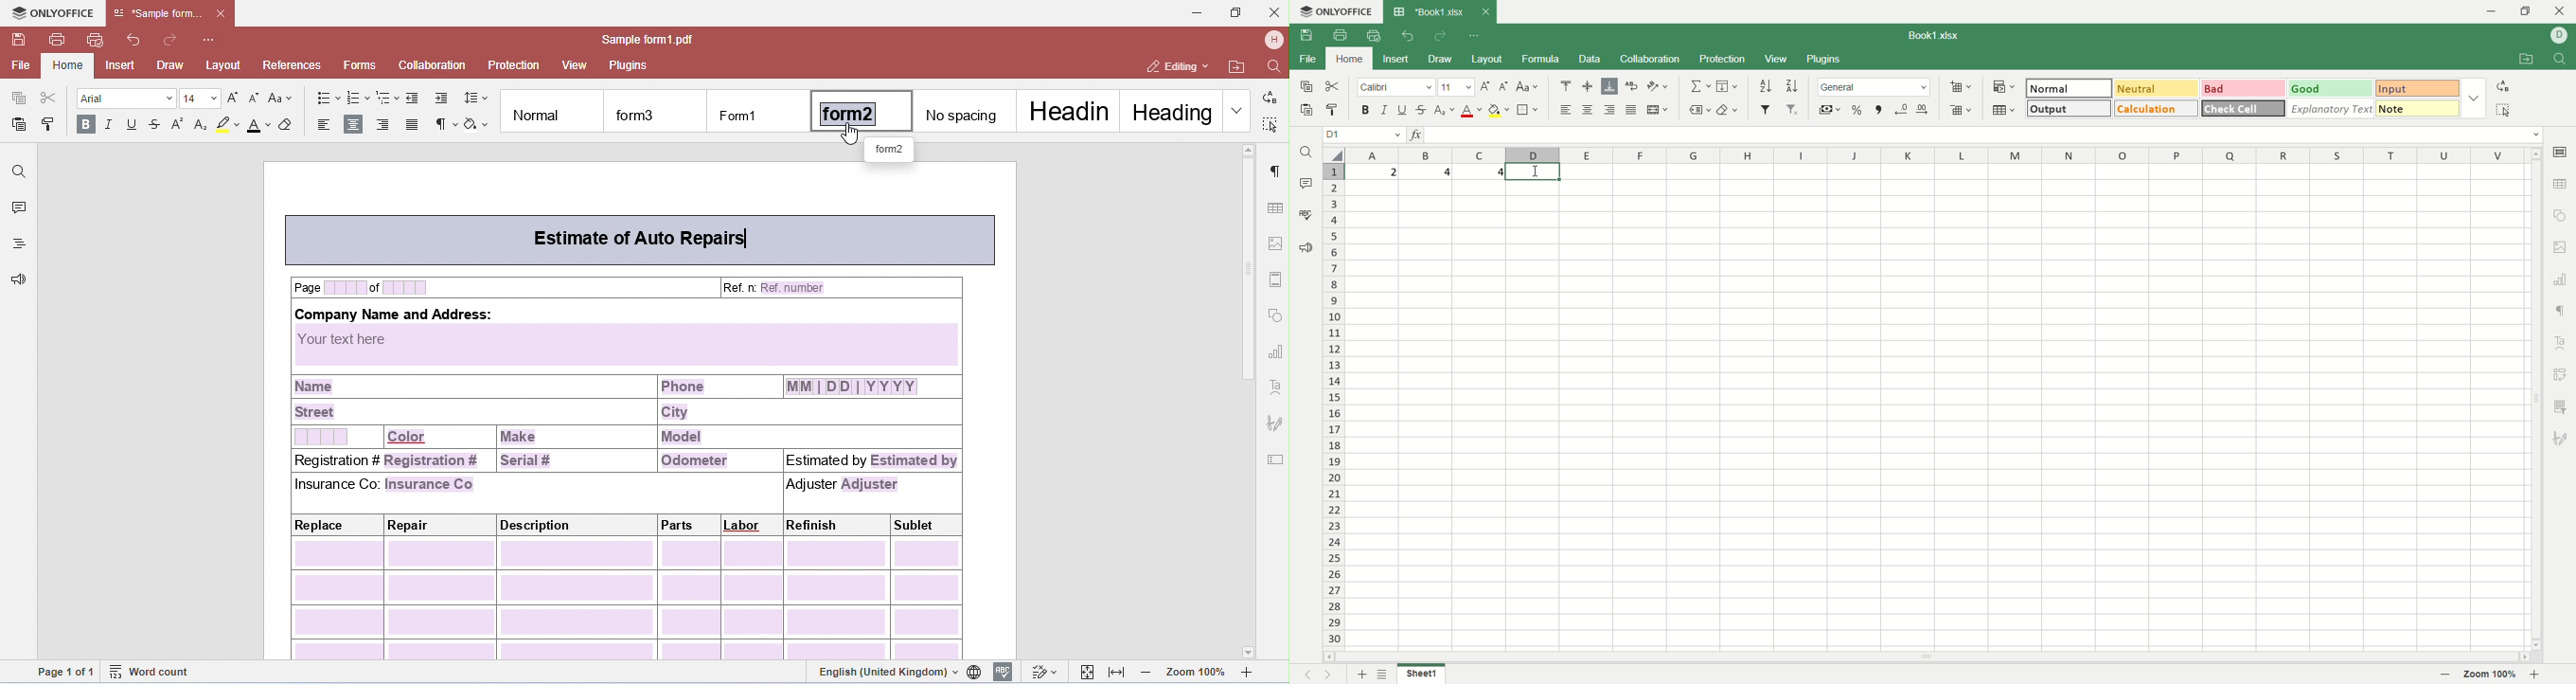  What do you see at coordinates (1588, 86) in the screenshot?
I see `align middle` at bounding box center [1588, 86].